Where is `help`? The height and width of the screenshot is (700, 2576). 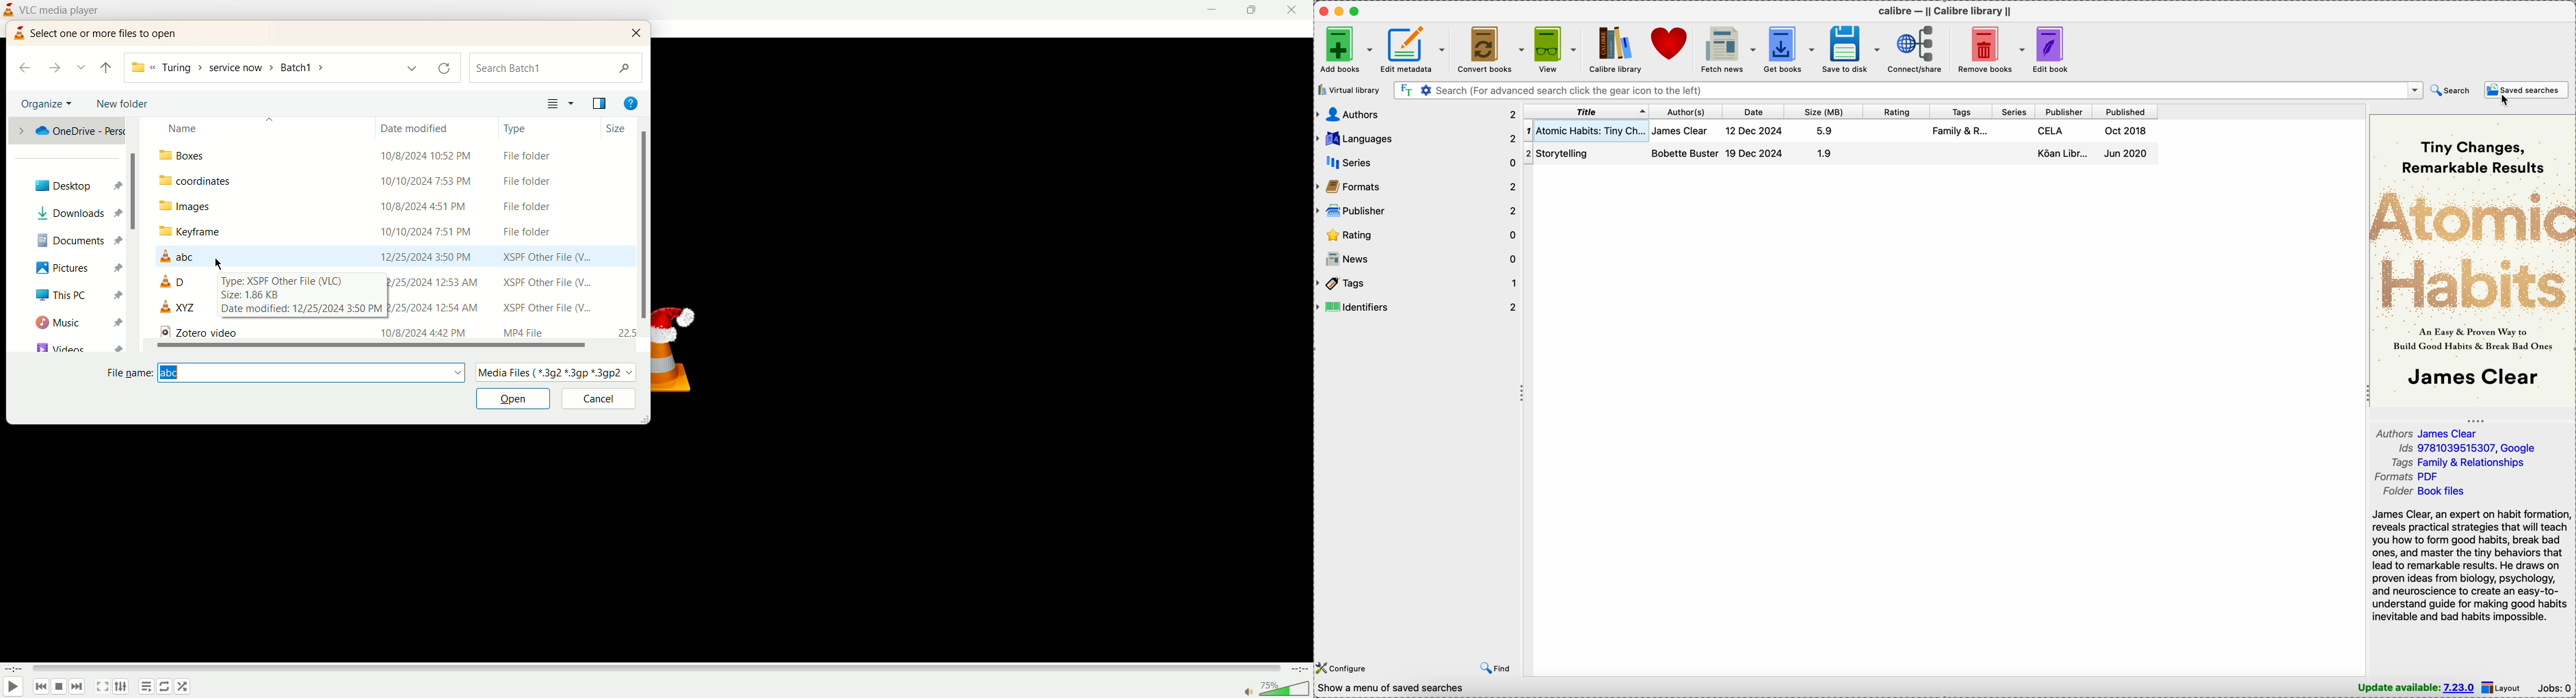 help is located at coordinates (631, 103).